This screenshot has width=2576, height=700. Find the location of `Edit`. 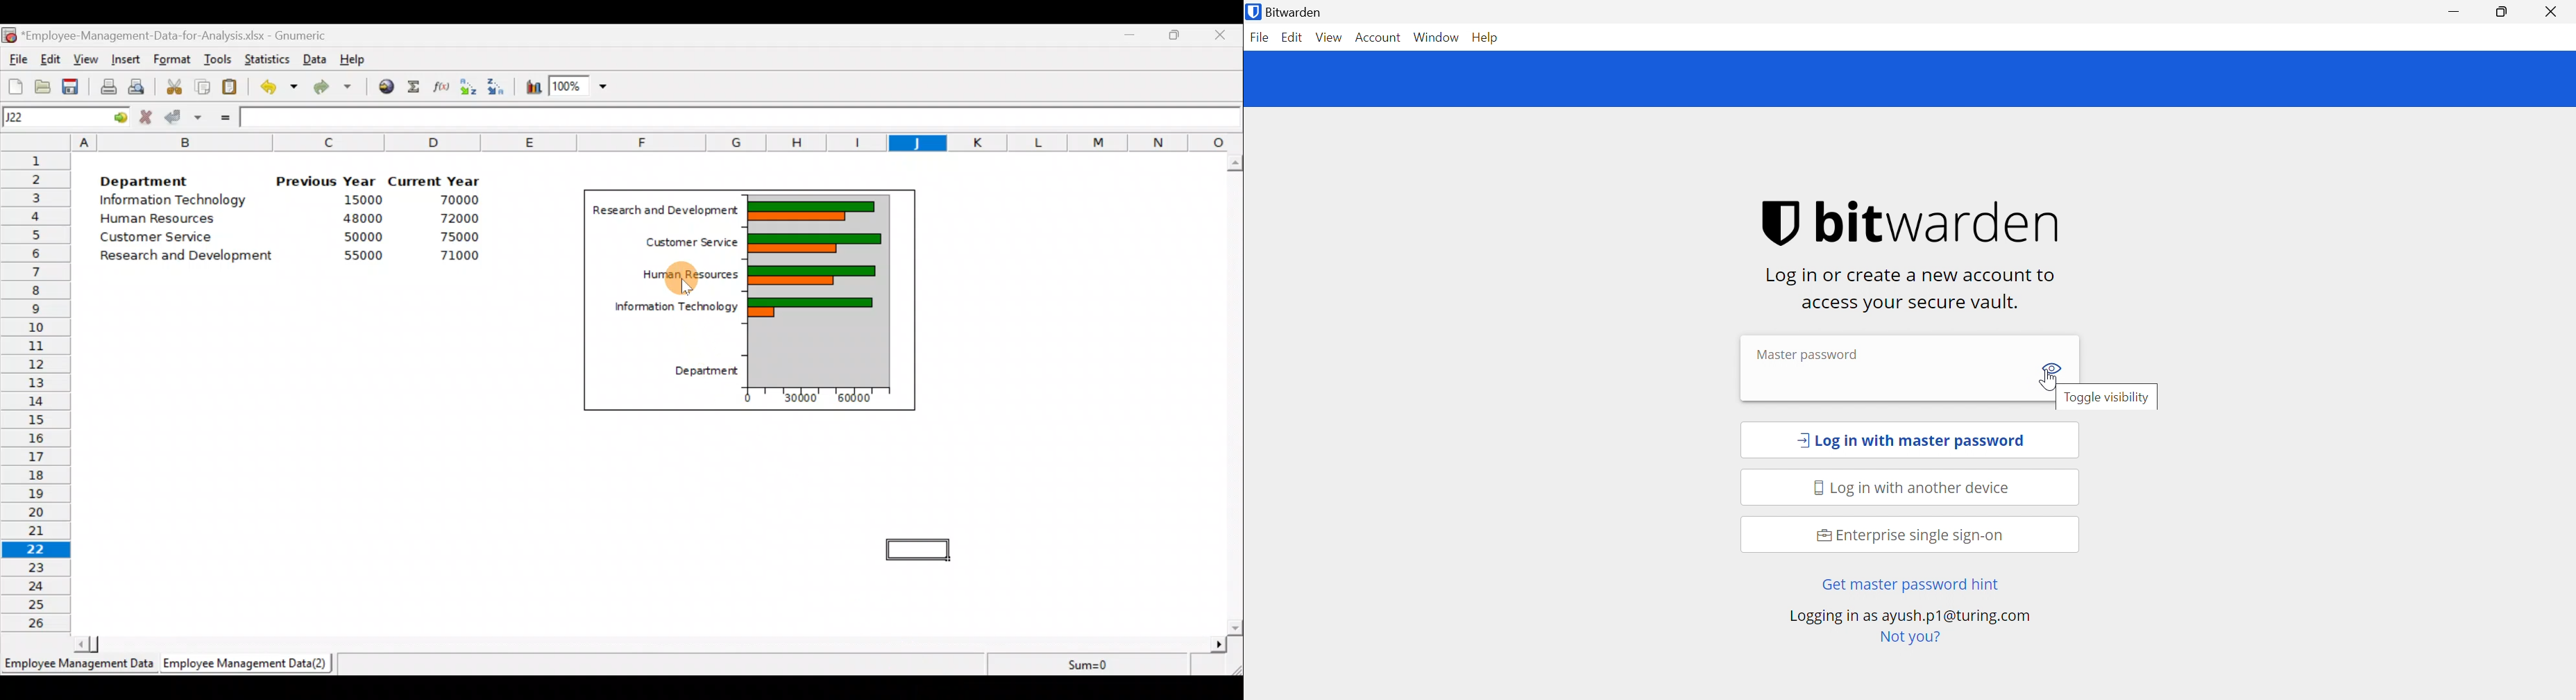

Edit is located at coordinates (52, 58).